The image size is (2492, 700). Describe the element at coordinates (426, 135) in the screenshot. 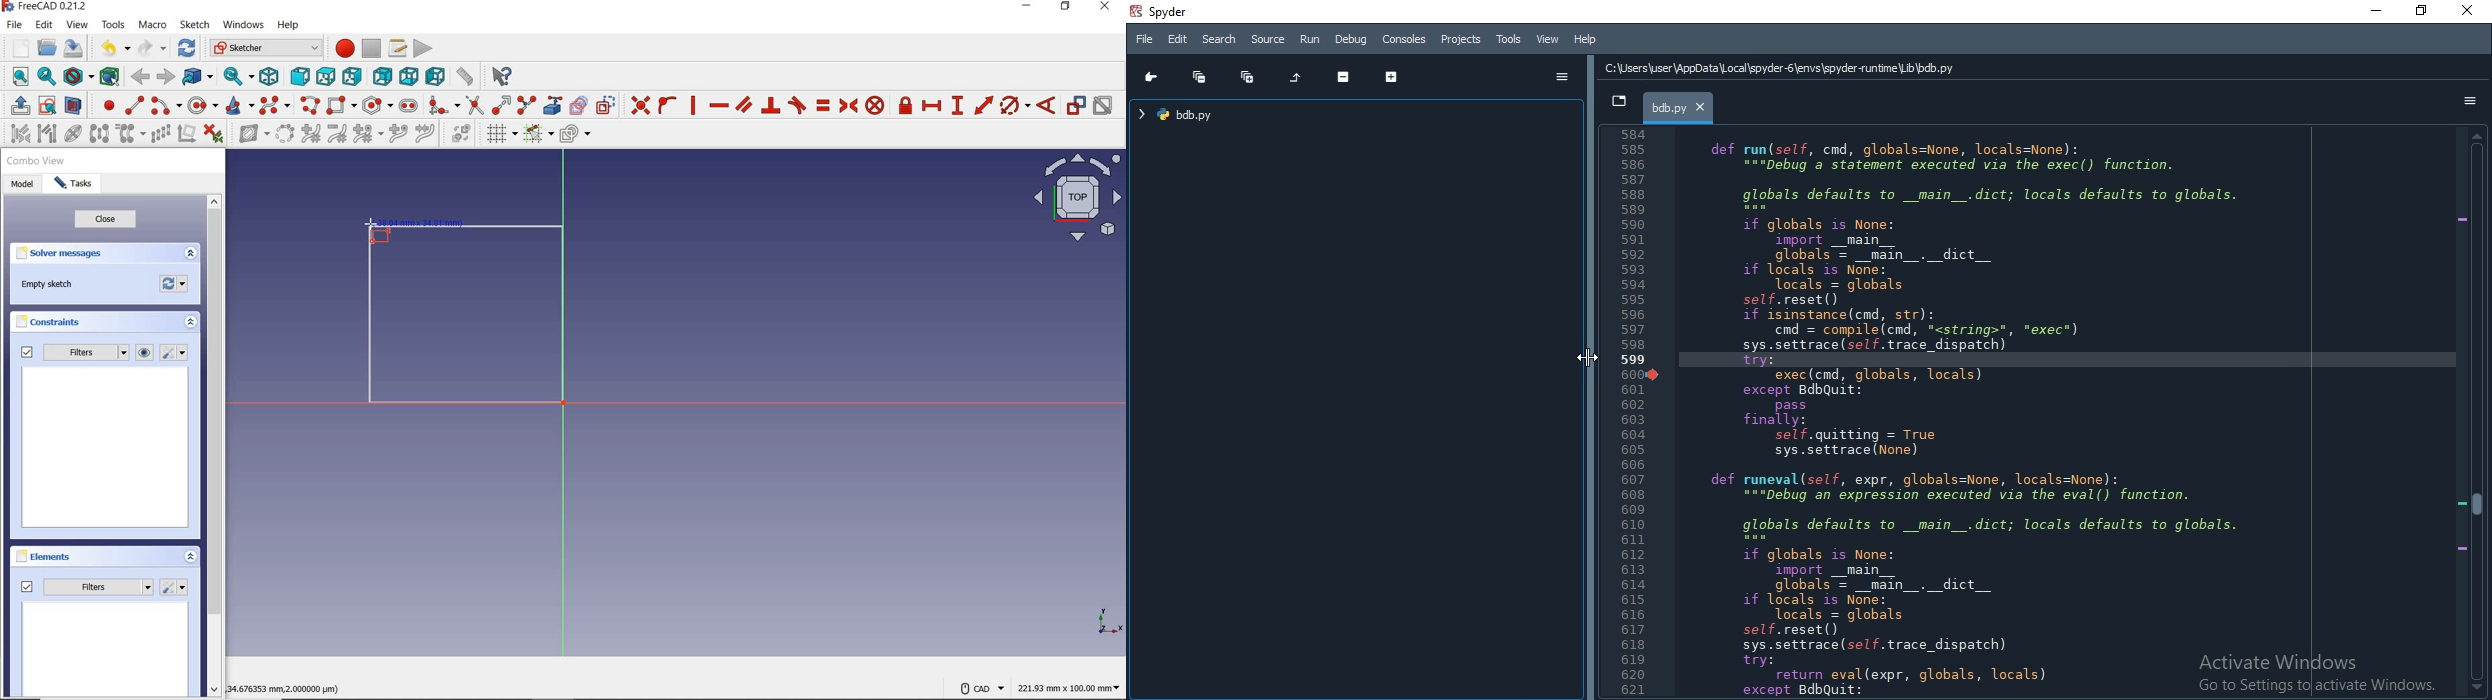

I see `join curves` at that location.